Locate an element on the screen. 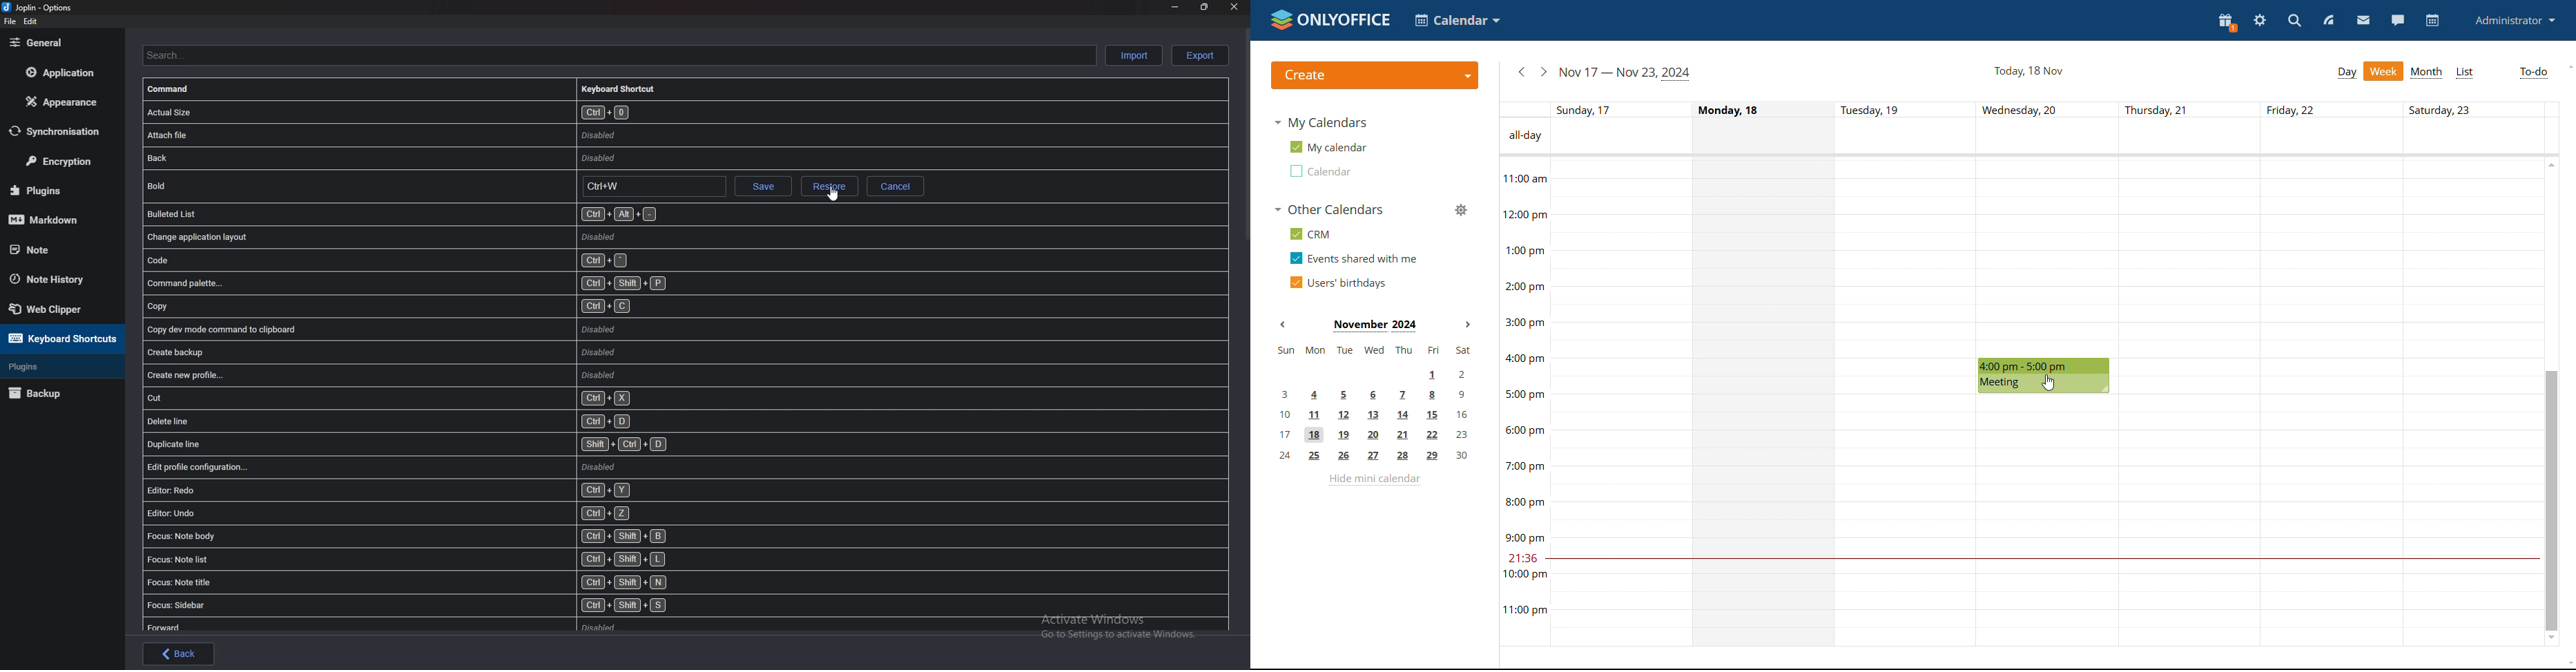 The width and height of the screenshot is (2576, 672). Code is located at coordinates (389, 259).